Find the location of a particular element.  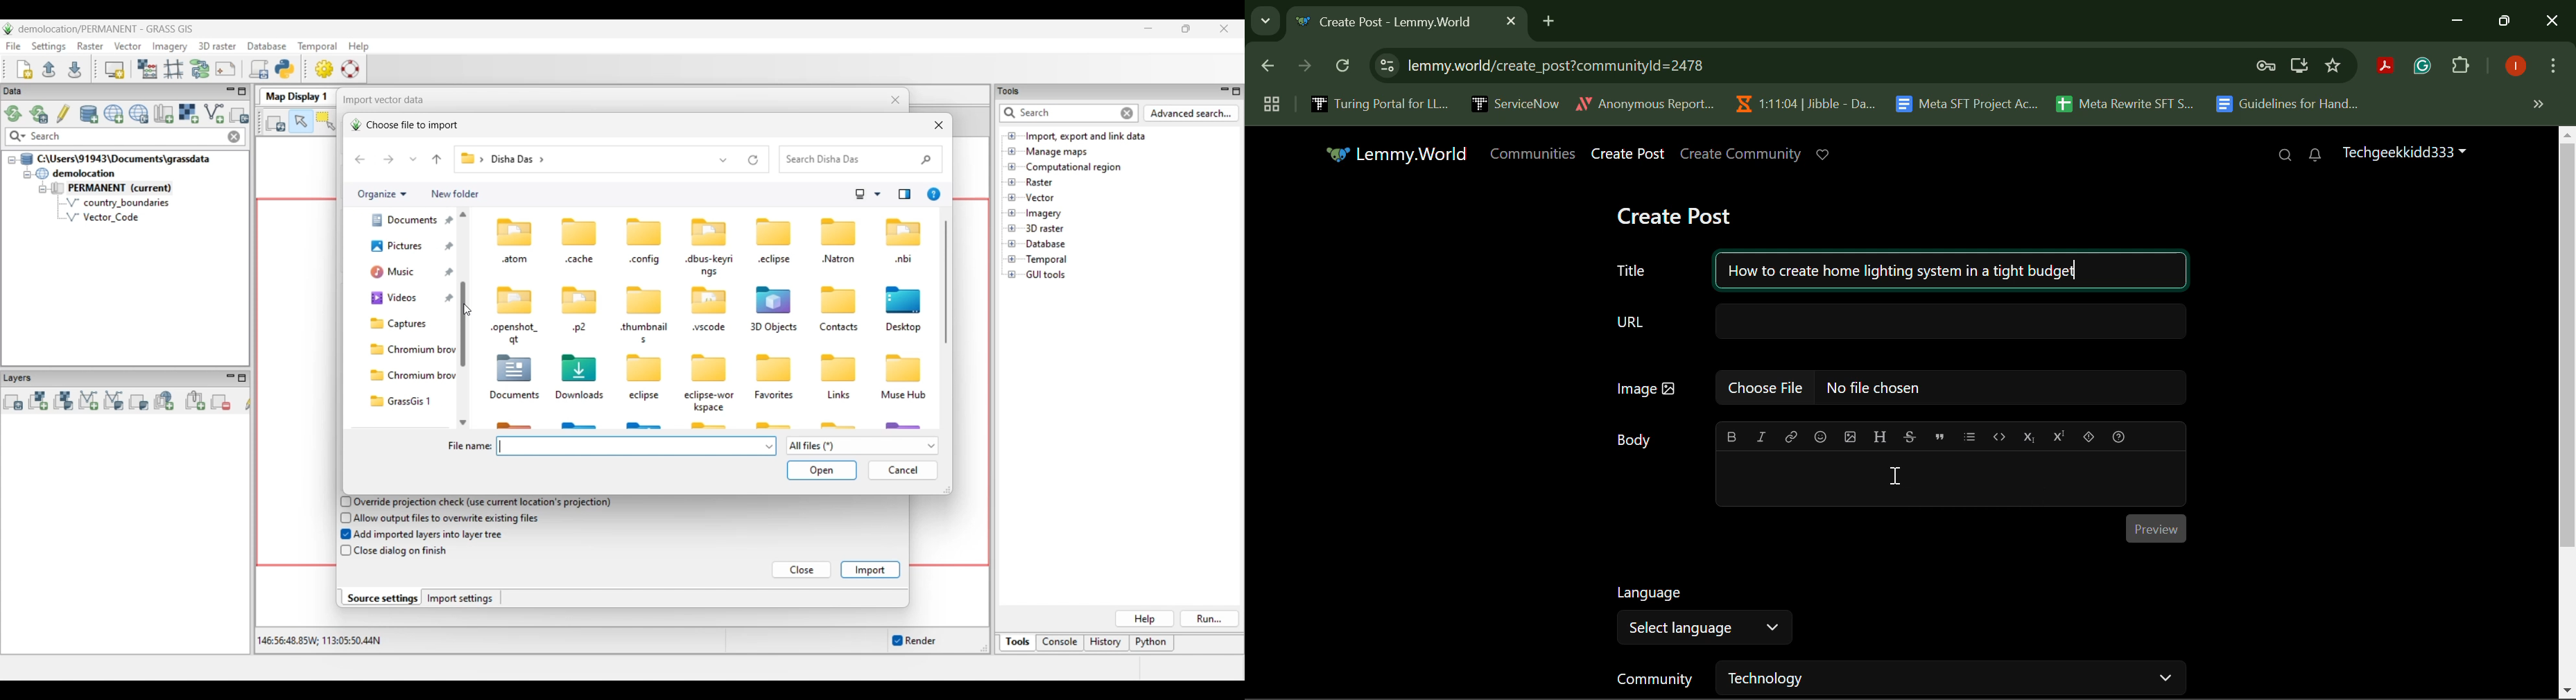

More Options is located at coordinates (2552, 69).